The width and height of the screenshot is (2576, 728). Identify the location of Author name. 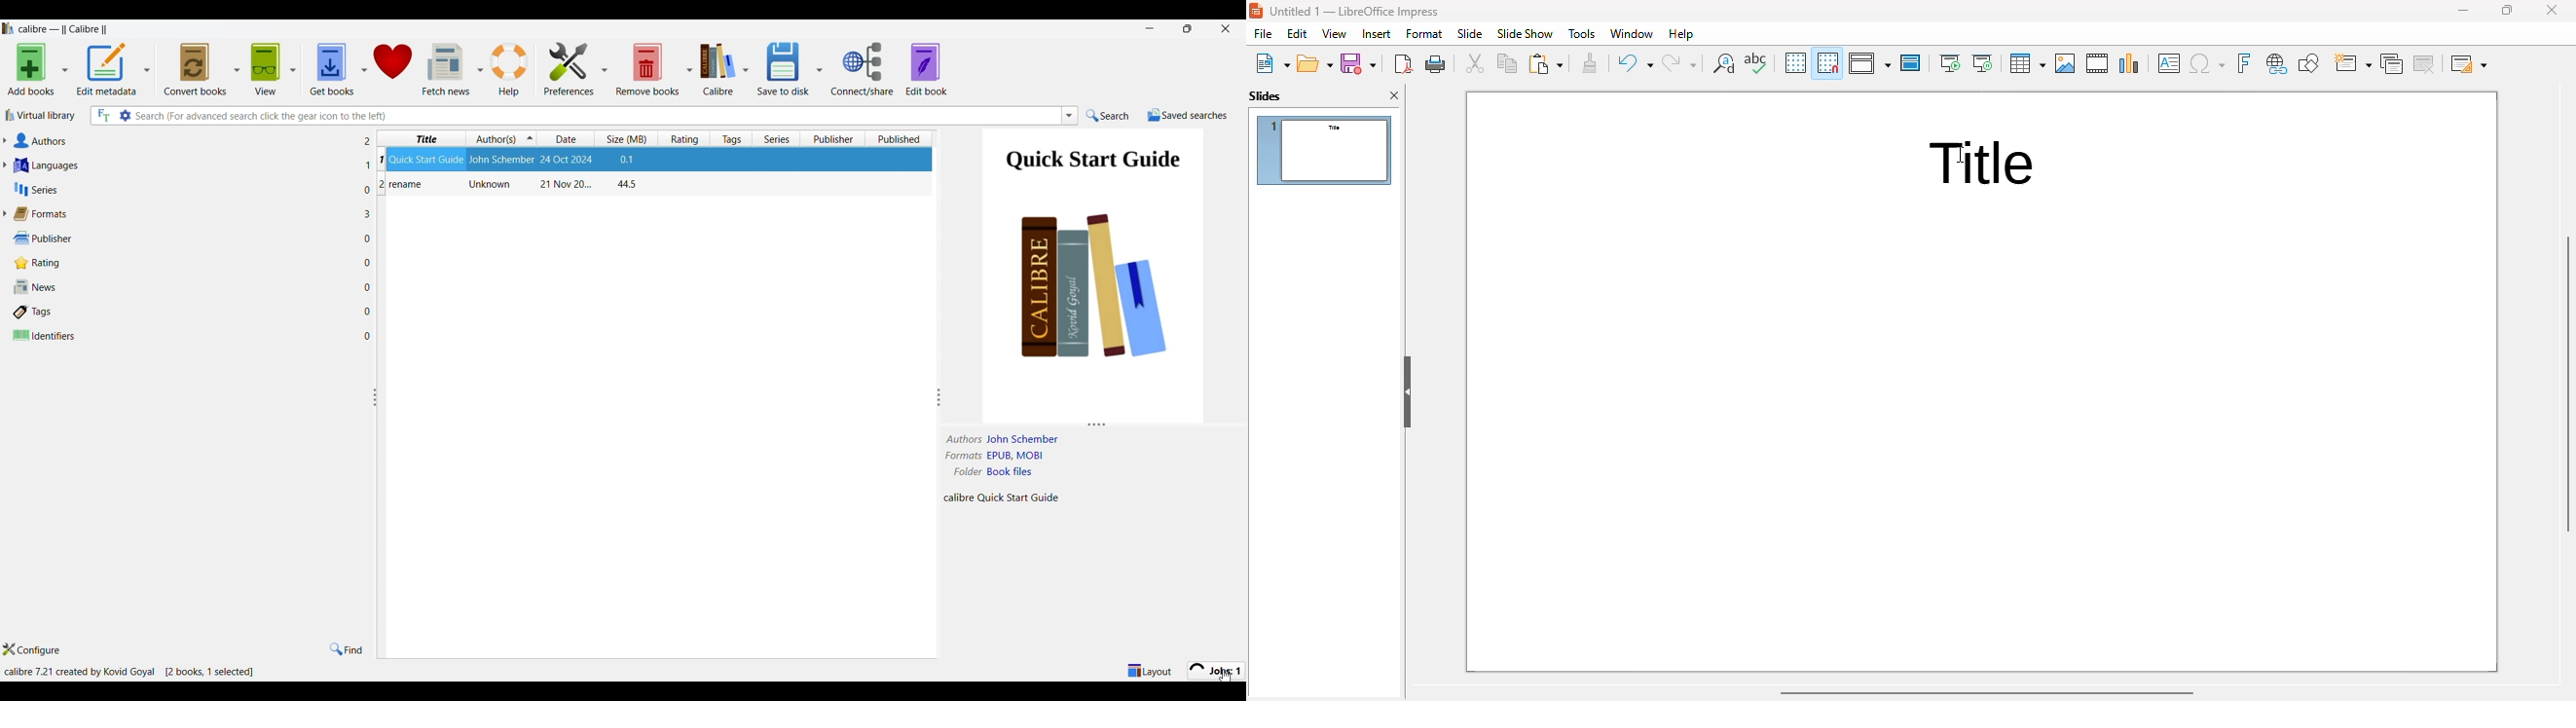
(1024, 439).